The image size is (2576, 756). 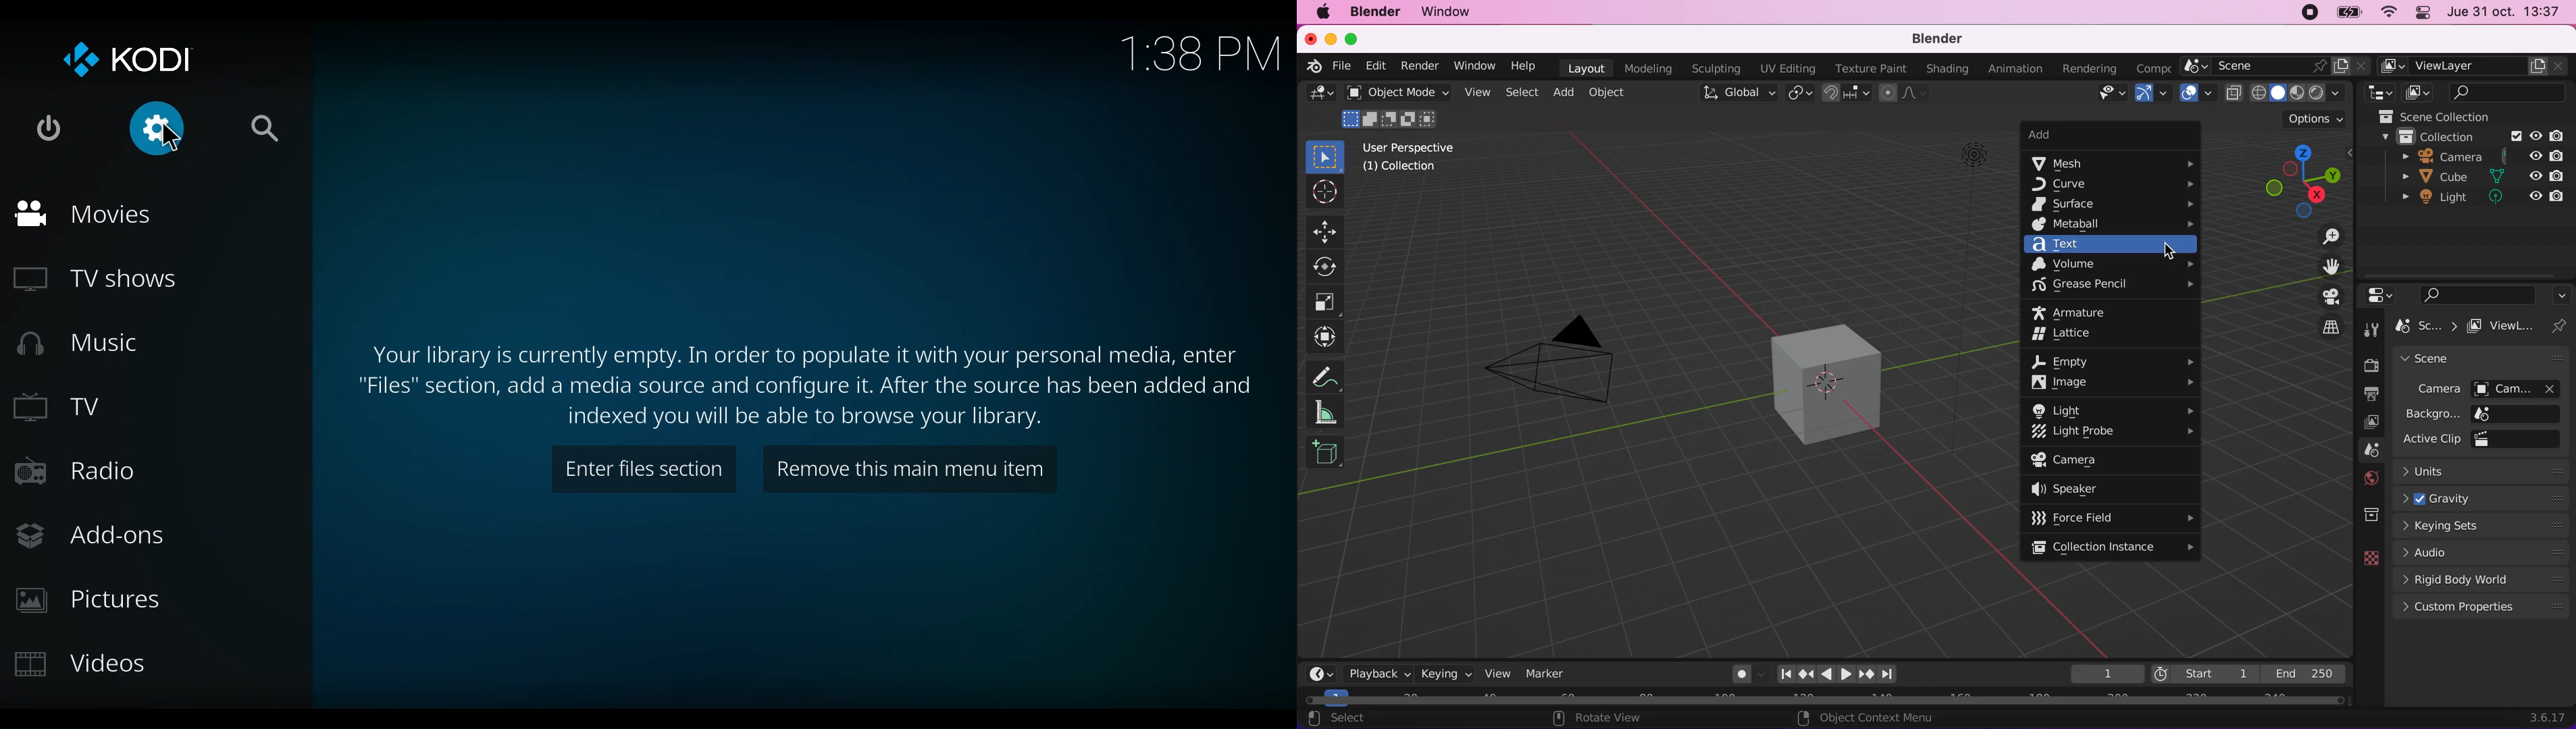 I want to click on shading, so click(x=1945, y=68).